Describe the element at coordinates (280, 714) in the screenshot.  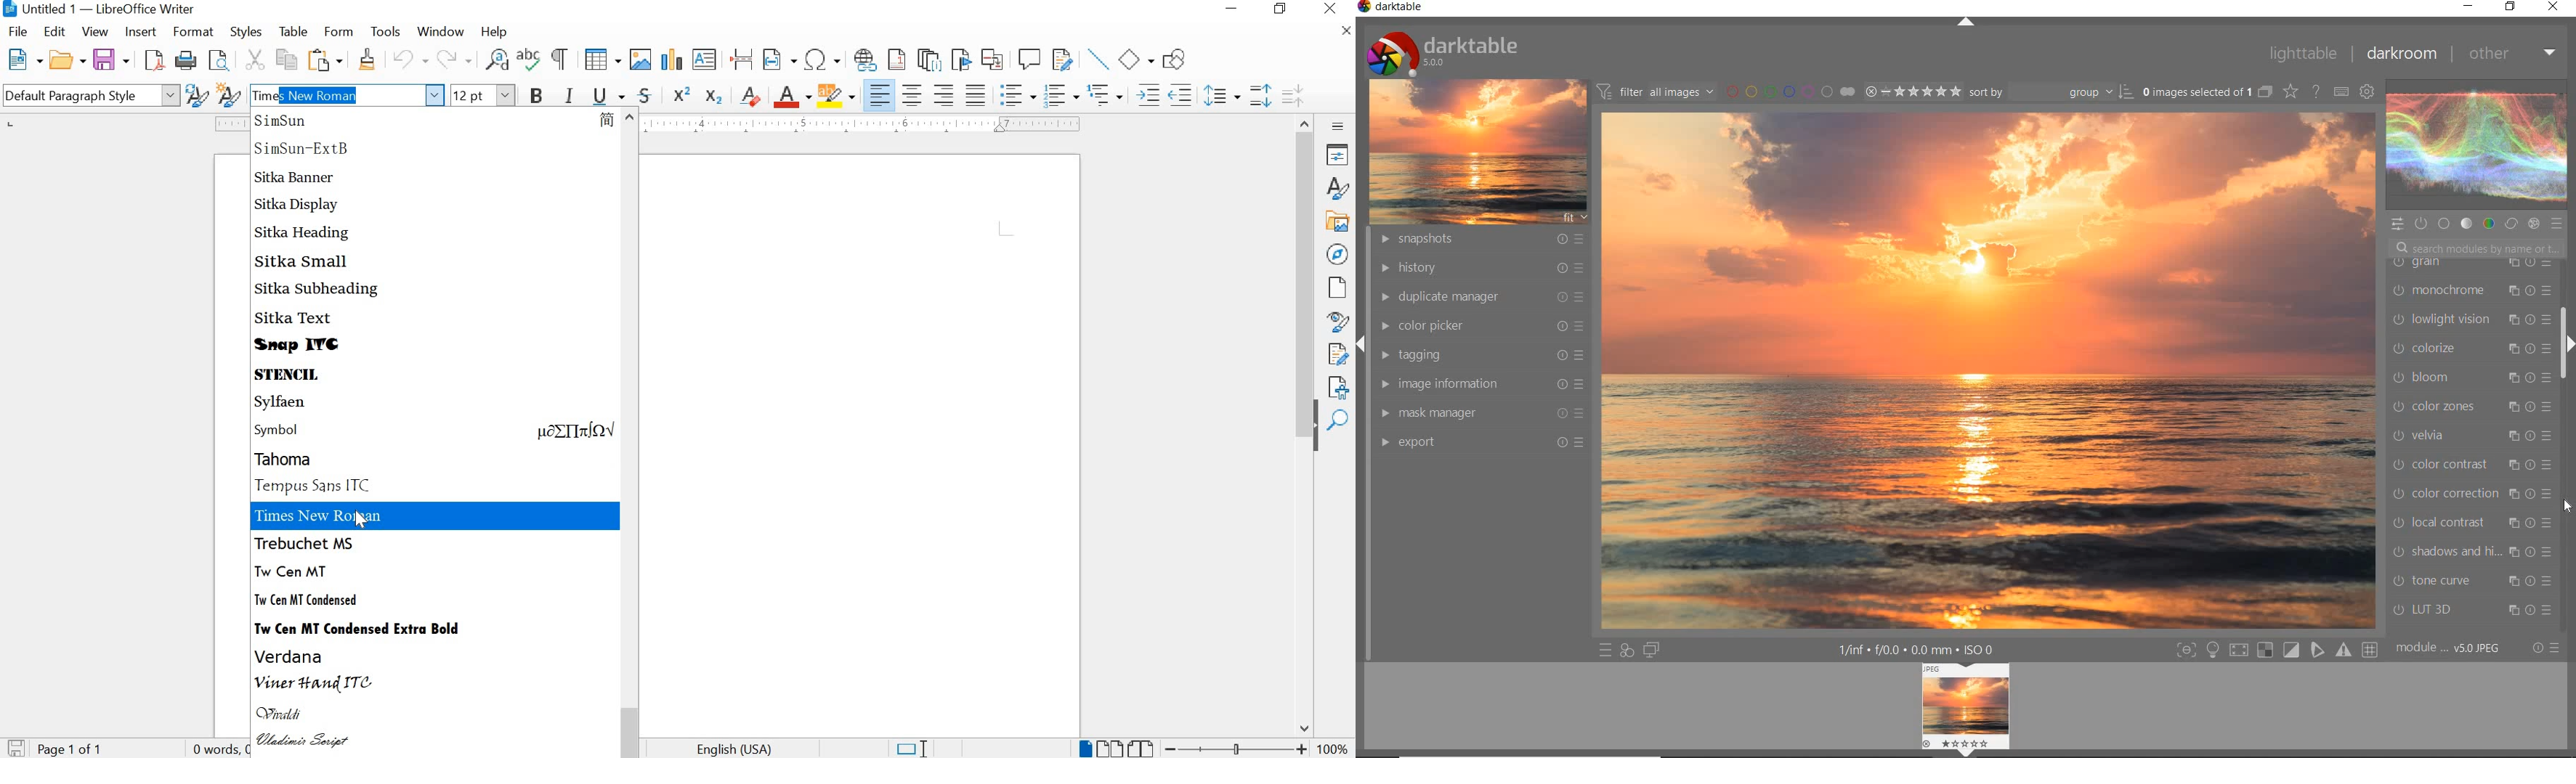
I see `VIVALDI` at that location.